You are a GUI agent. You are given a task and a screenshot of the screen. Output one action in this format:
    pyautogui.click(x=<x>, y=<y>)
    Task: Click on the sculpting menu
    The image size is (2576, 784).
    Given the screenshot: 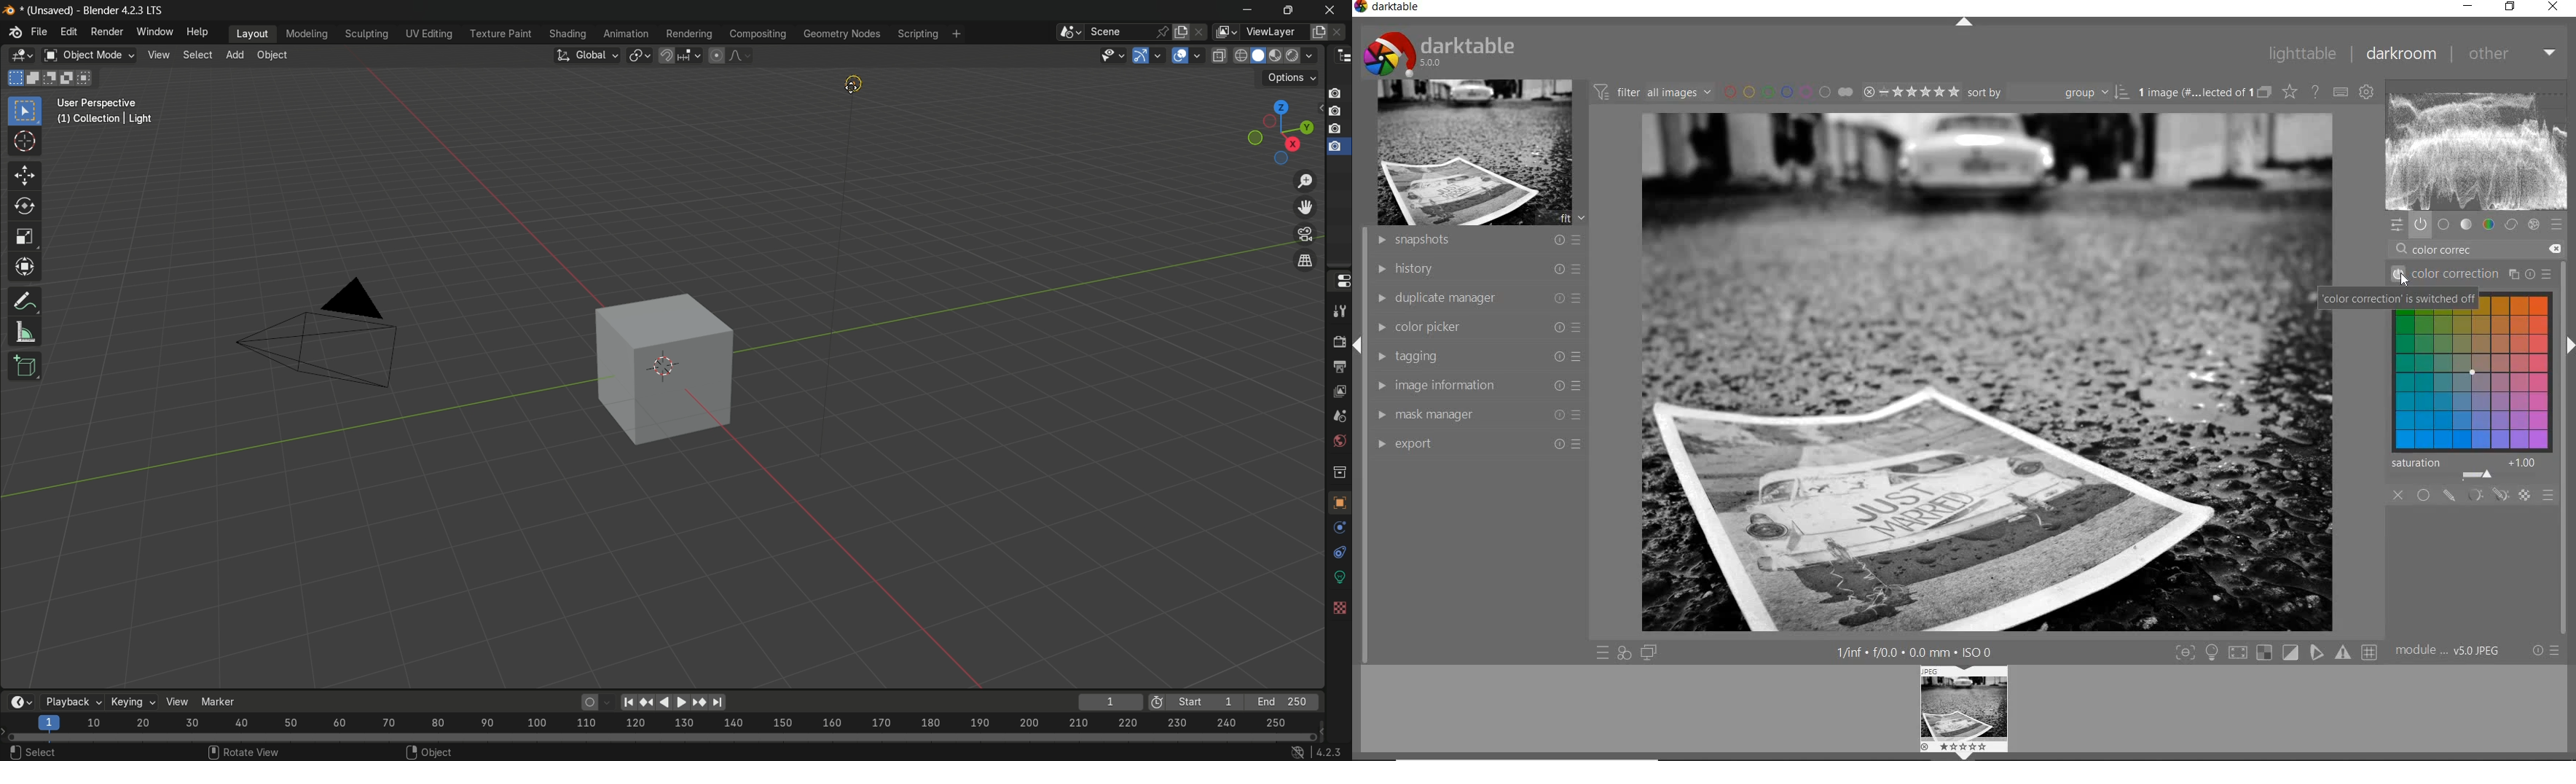 What is the action you would take?
    pyautogui.click(x=367, y=35)
    